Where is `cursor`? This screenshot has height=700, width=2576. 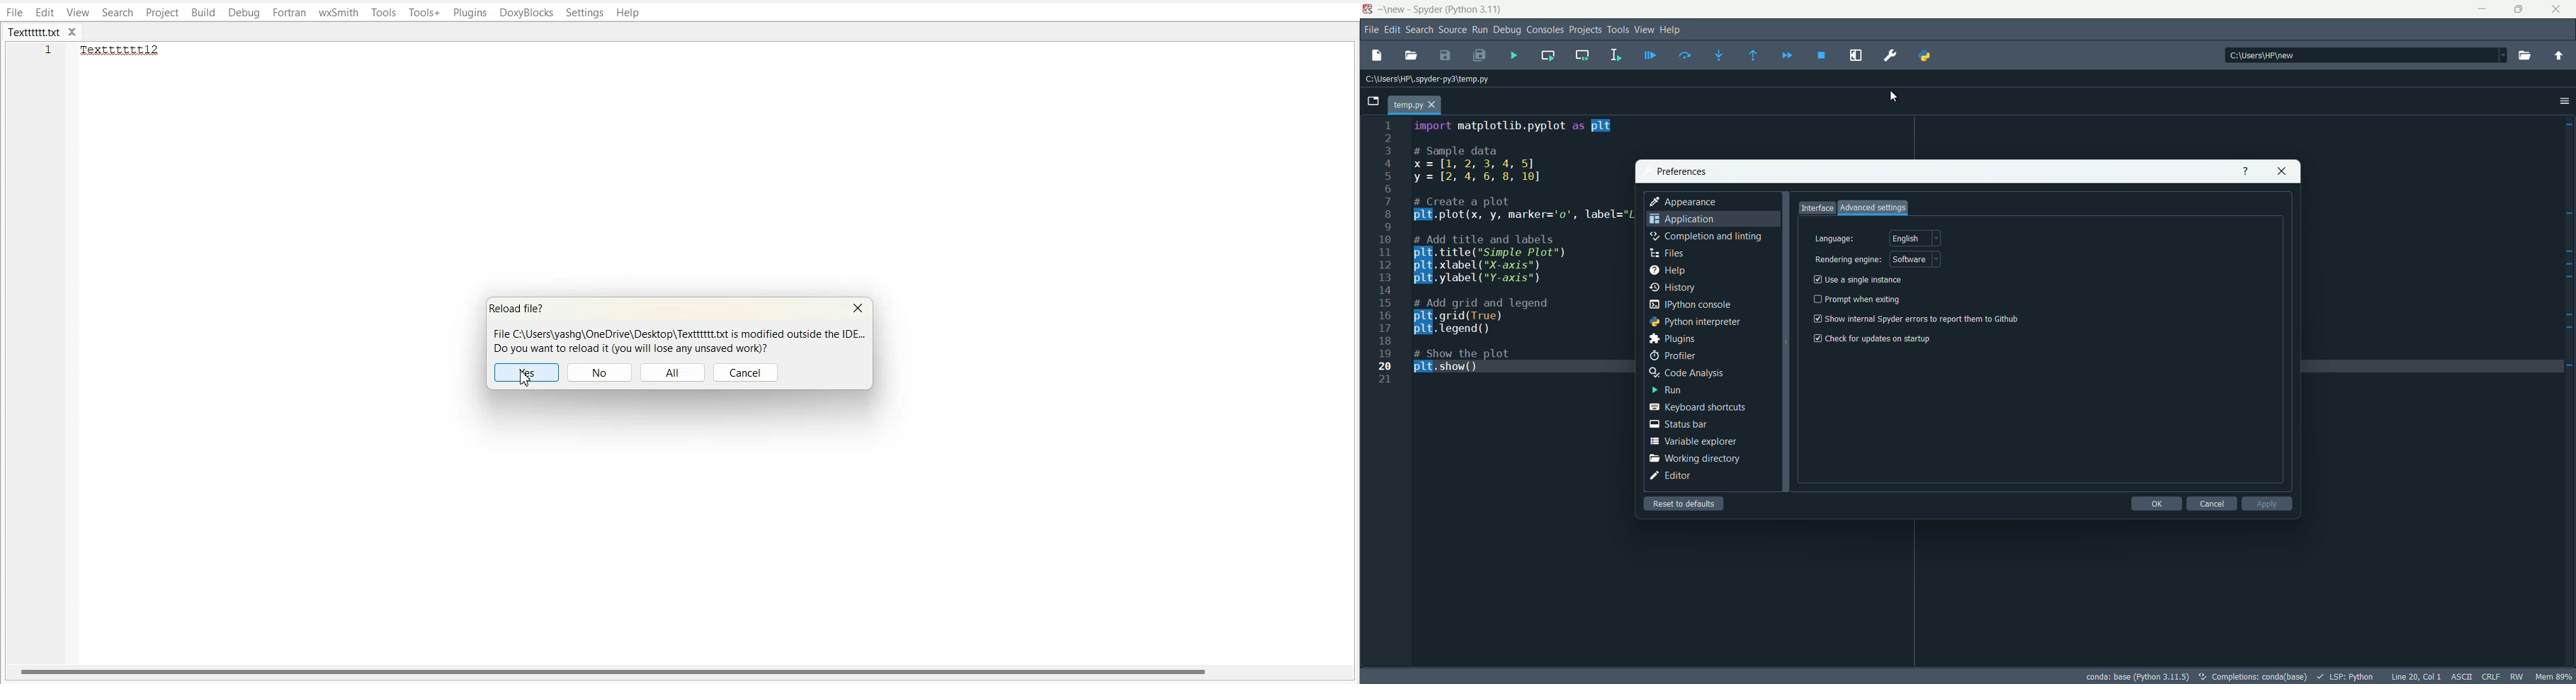
cursor is located at coordinates (1897, 94).